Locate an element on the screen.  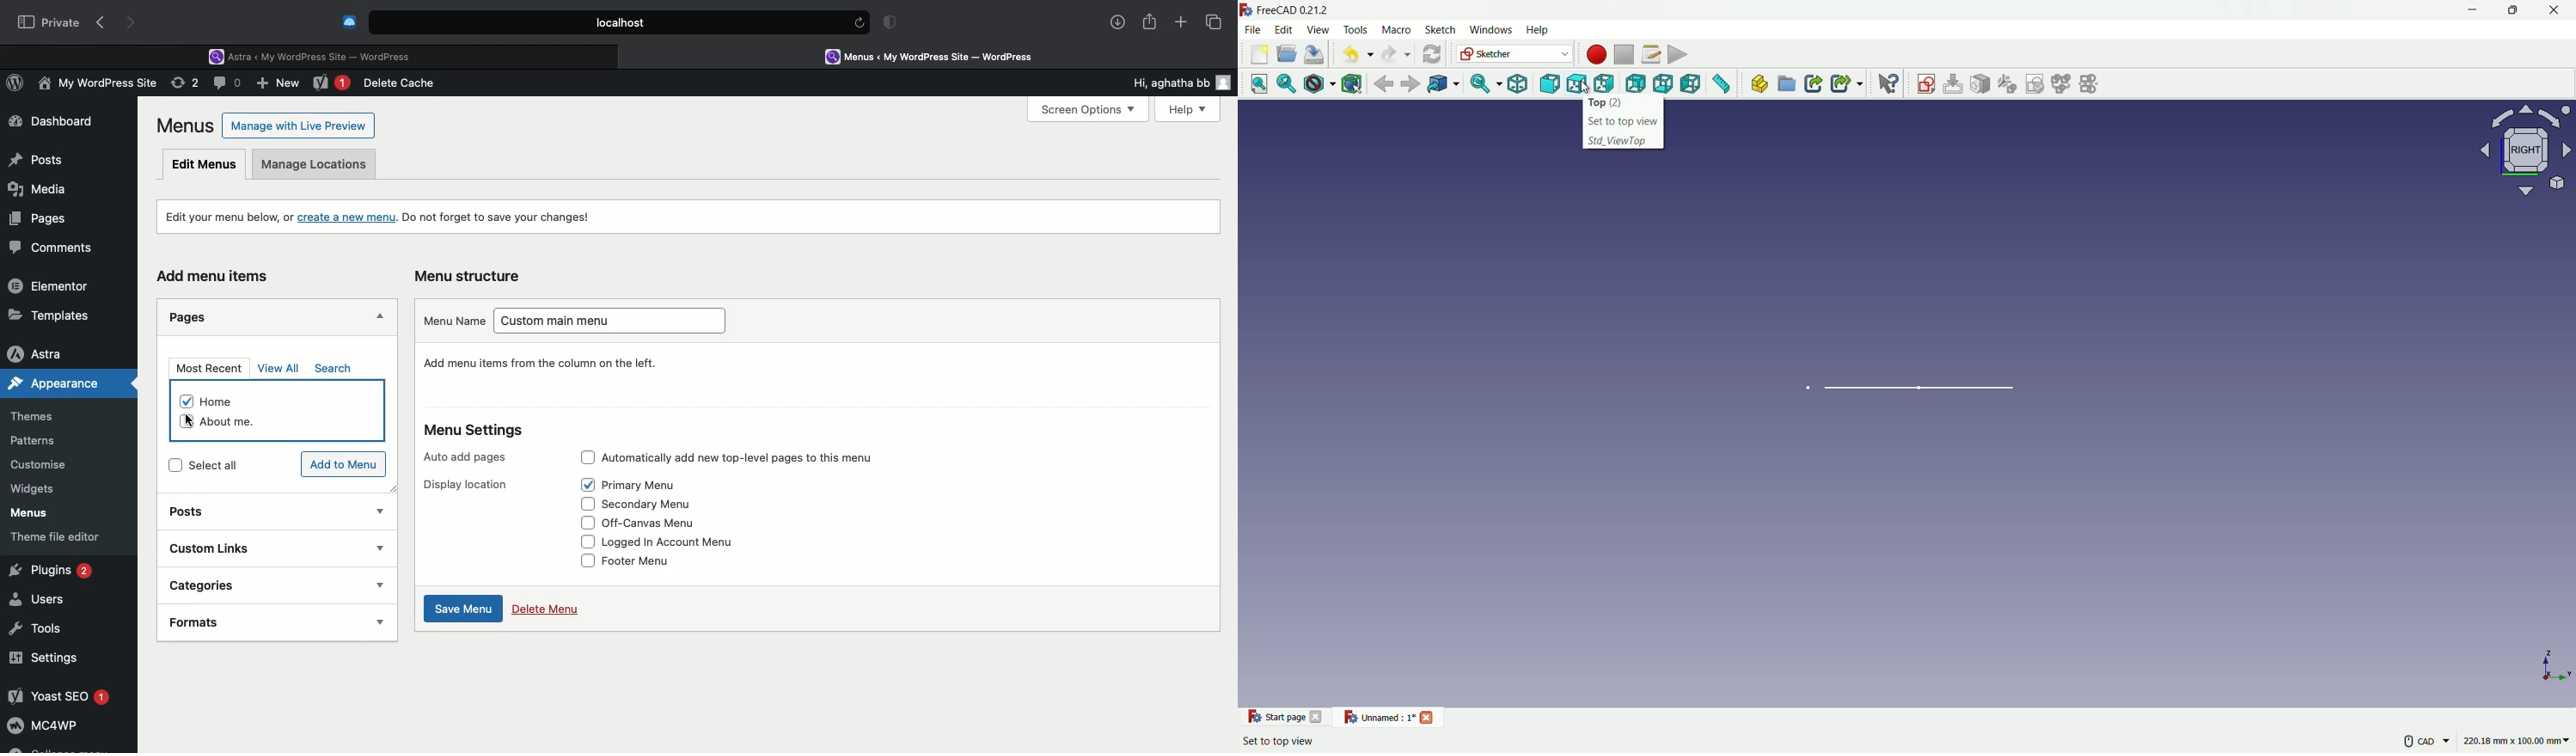
Astra is located at coordinates (51, 353).